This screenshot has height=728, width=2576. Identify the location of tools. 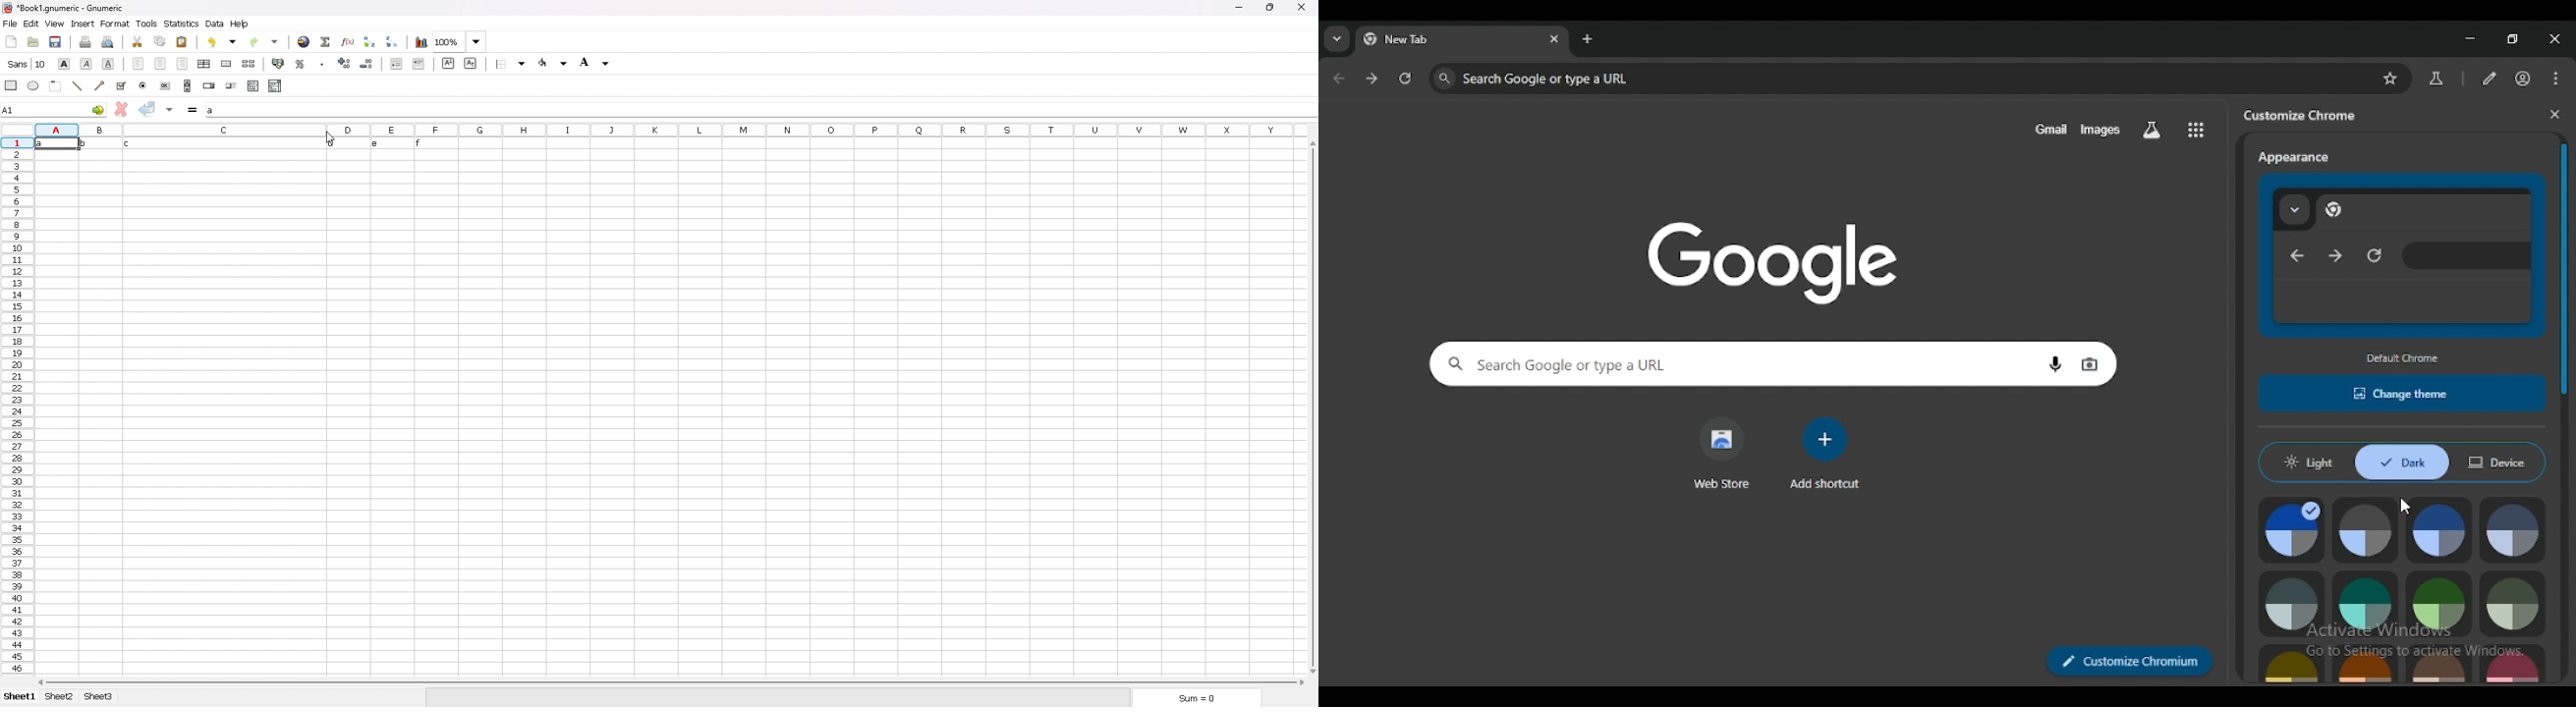
(147, 23).